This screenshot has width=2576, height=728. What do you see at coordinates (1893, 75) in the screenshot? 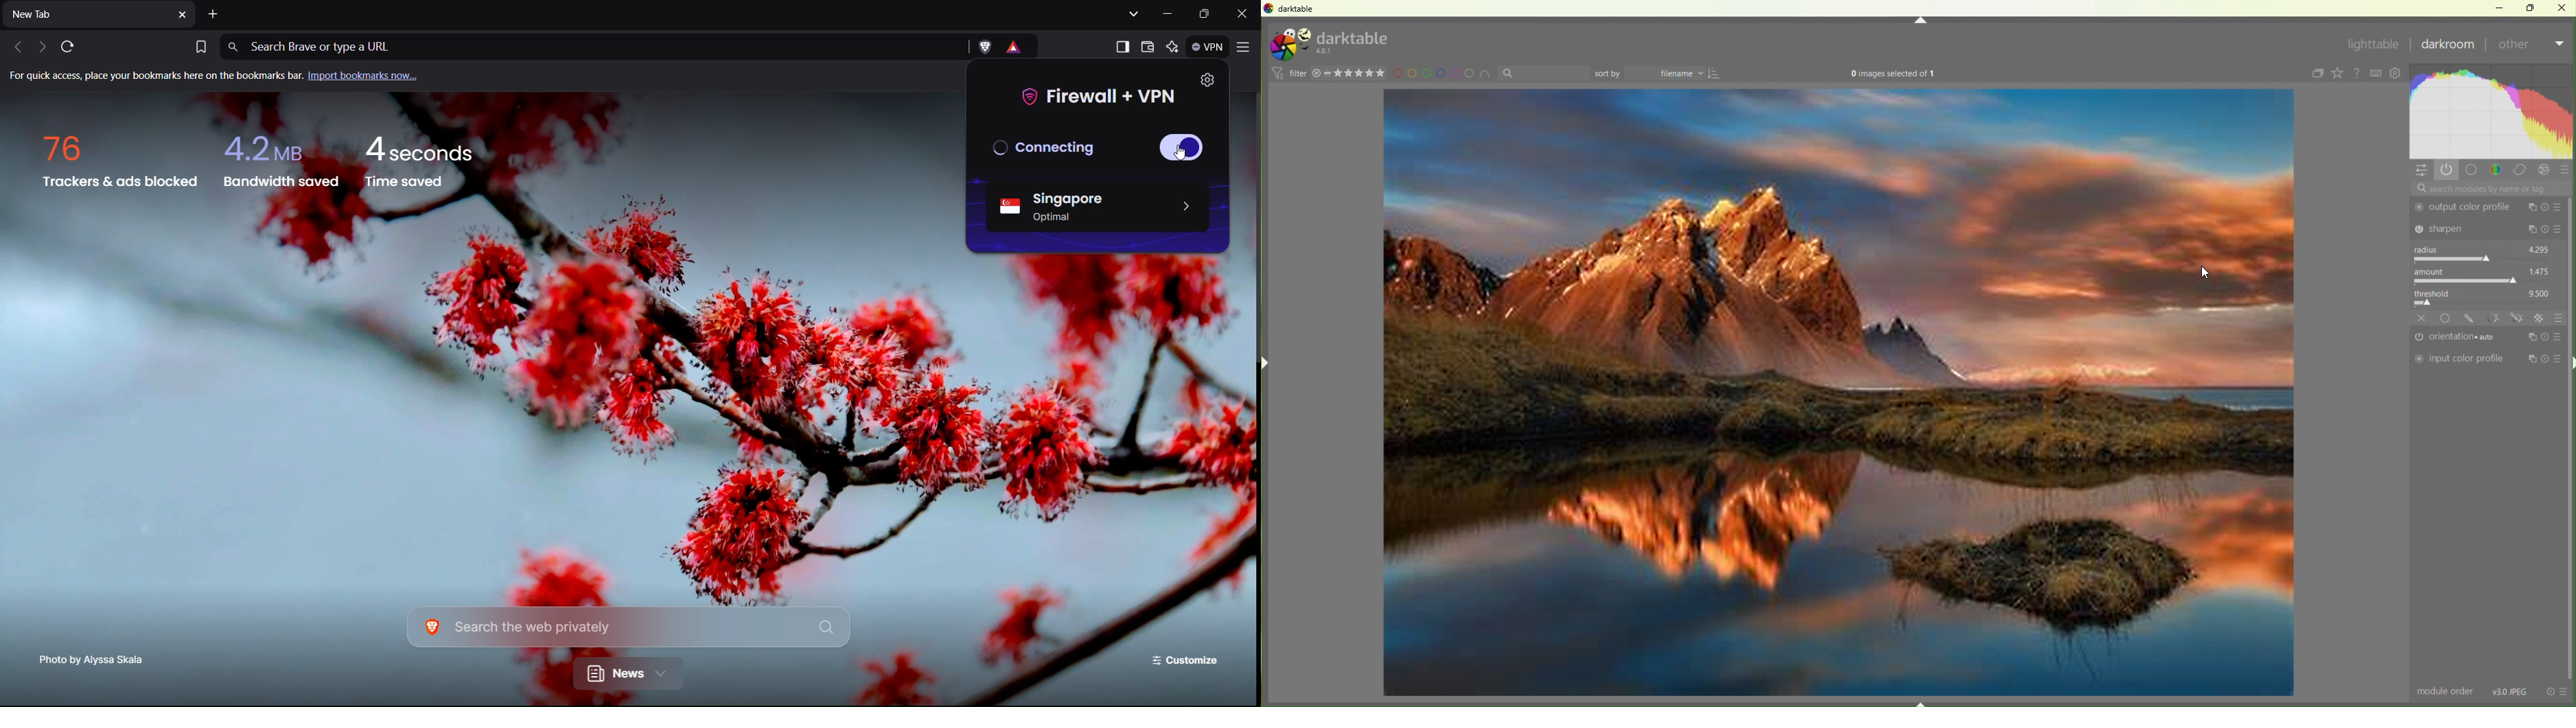
I see `text` at bounding box center [1893, 75].